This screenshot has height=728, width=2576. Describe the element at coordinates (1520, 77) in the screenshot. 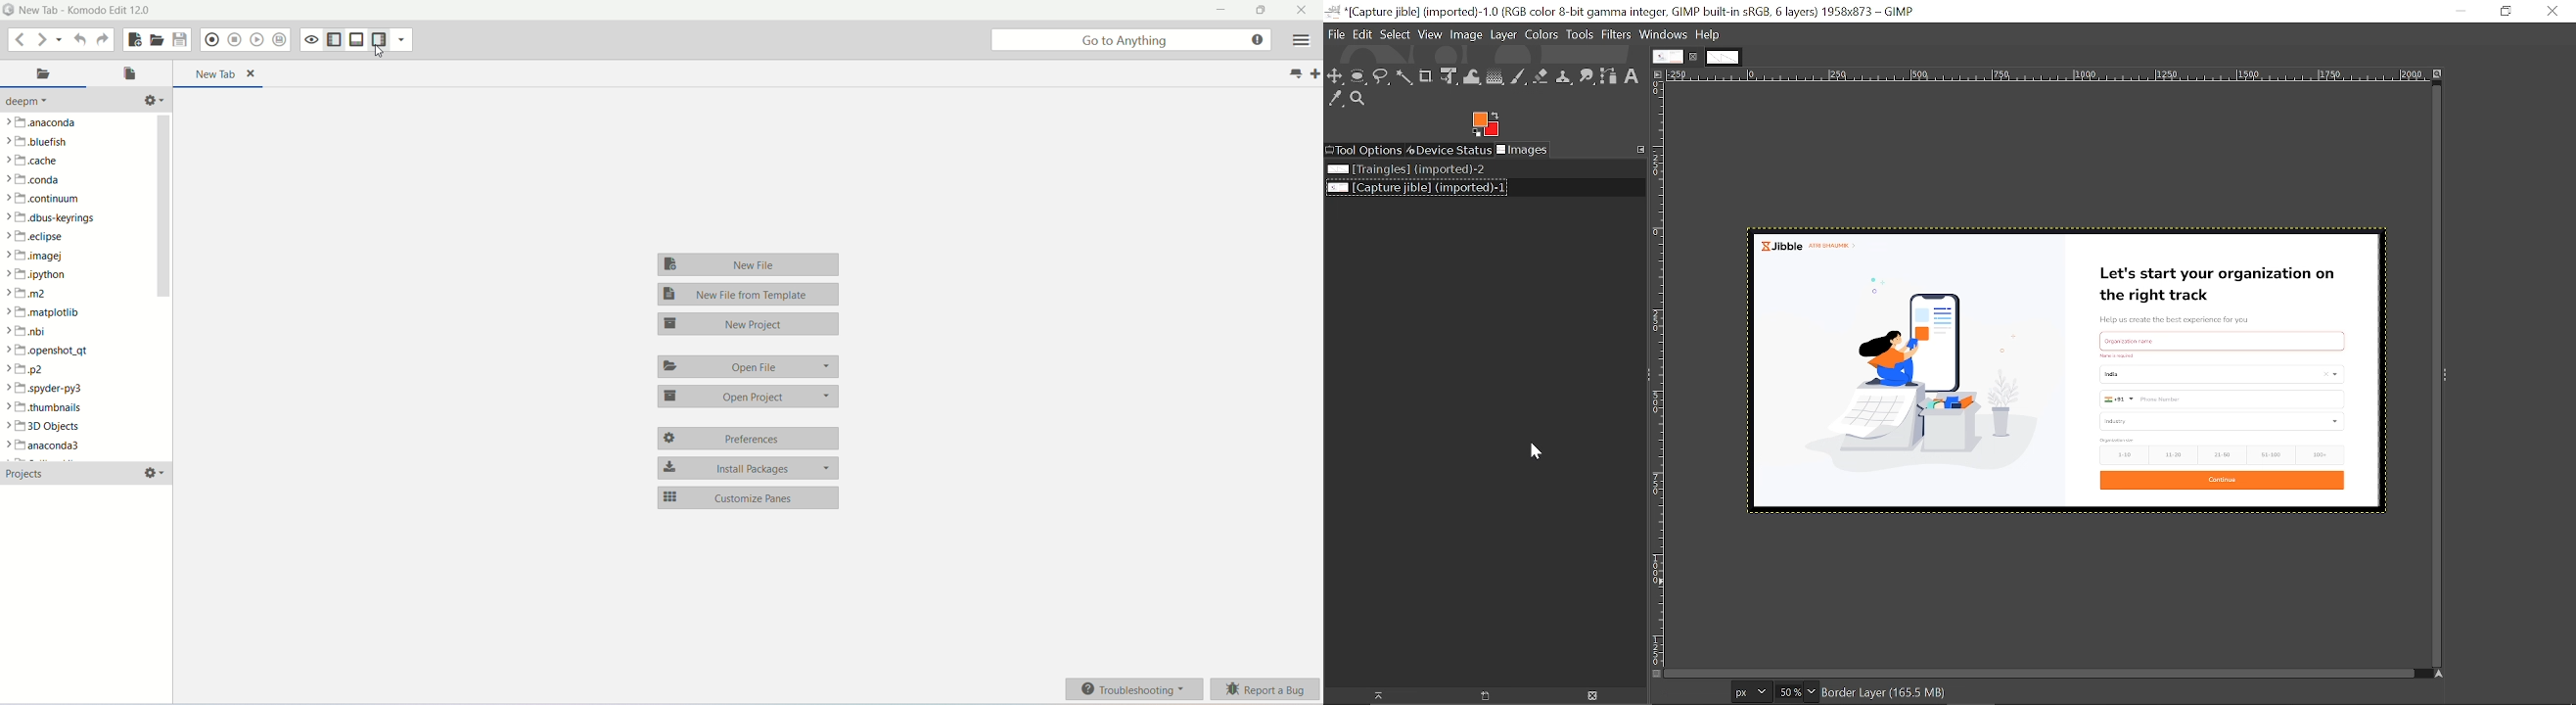

I see `Paintbrush tool` at that location.